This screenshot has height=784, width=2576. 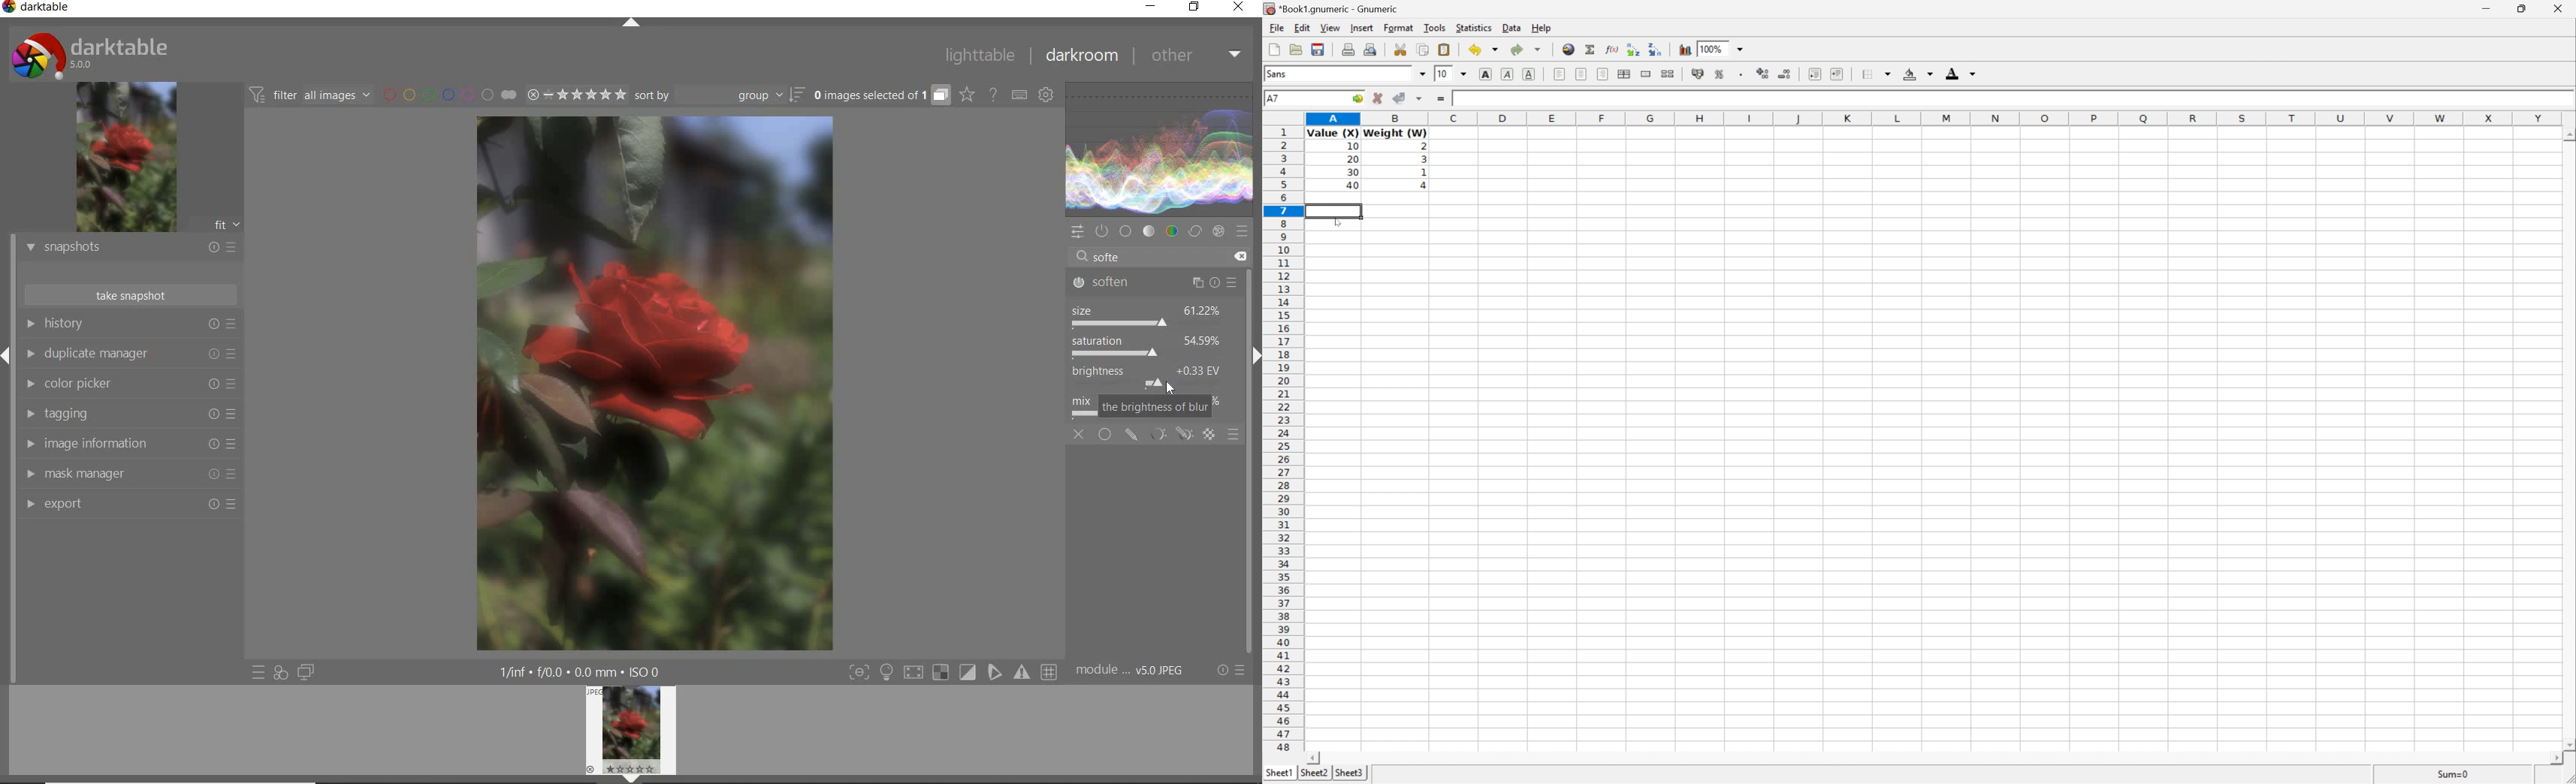 I want to click on Drop Down, so click(x=1465, y=72).